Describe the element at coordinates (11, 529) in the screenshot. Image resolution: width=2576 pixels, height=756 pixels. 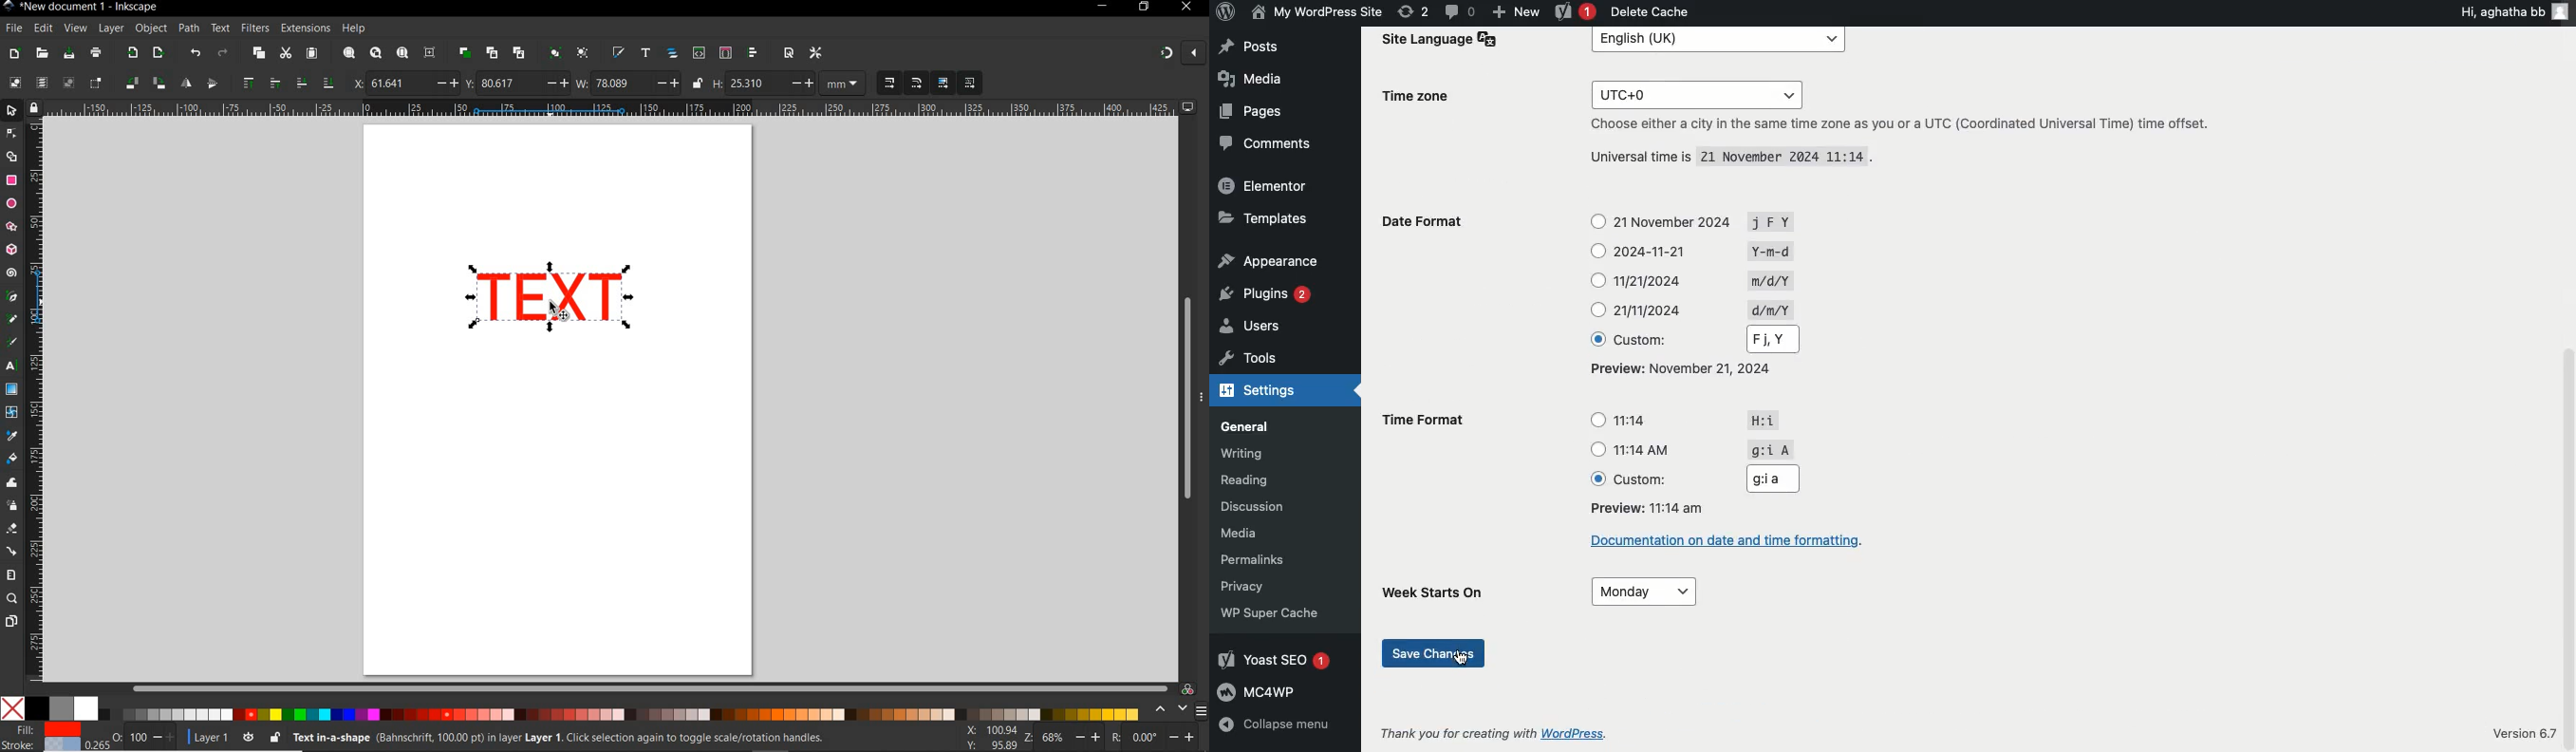
I see `eraser tool` at that location.